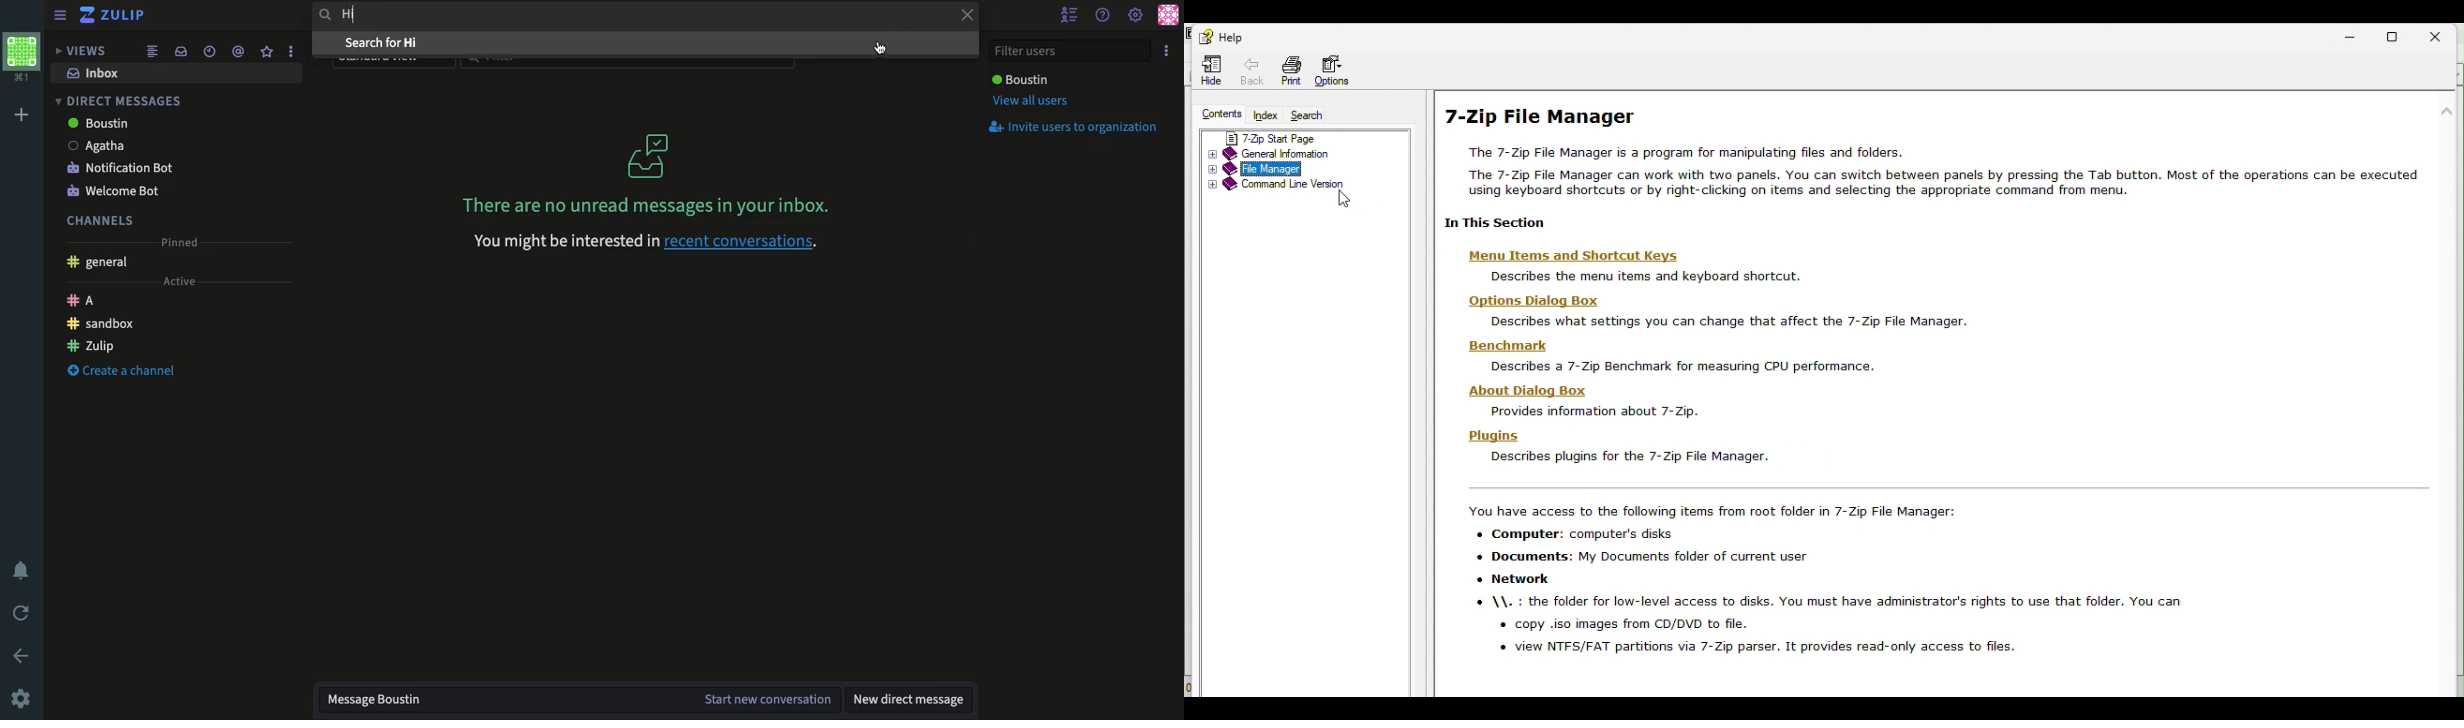  Describe the element at coordinates (99, 263) in the screenshot. I see `General` at that location.